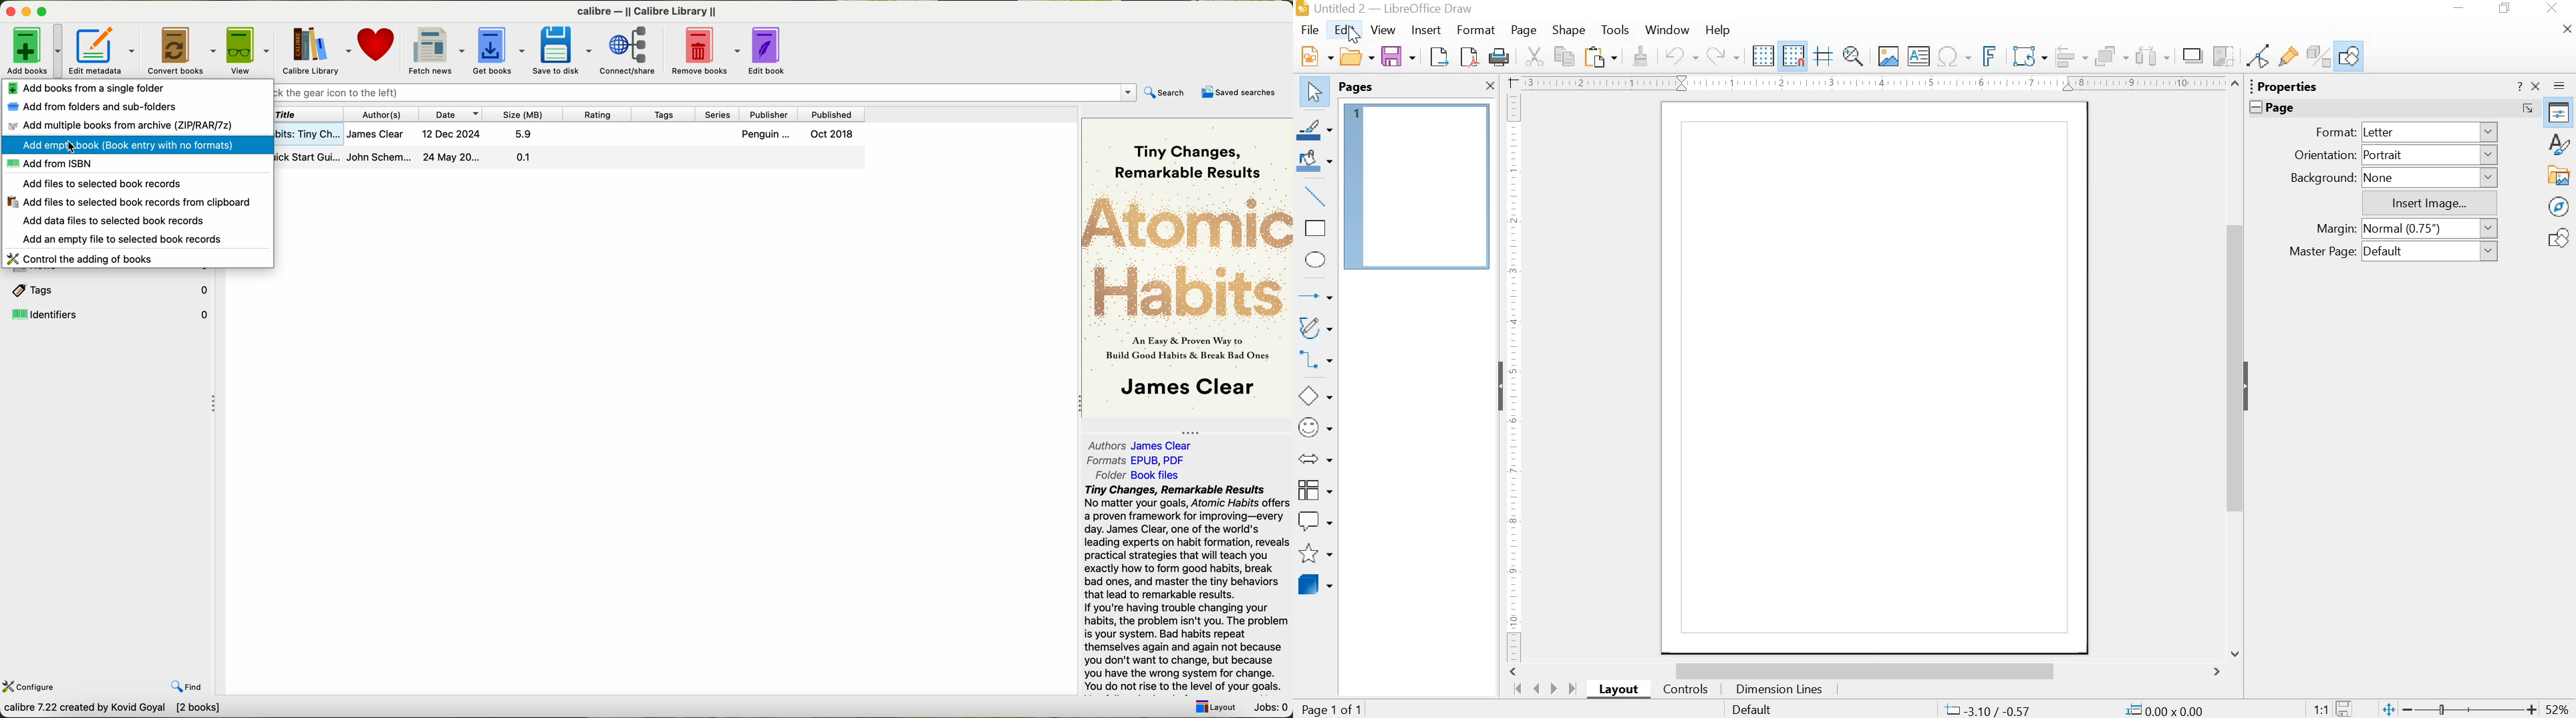 The image size is (2576, 728). What do you see at coordinates (315, 50) in the screenshot?
I see `calibre library` at bounding box center [315, 50].